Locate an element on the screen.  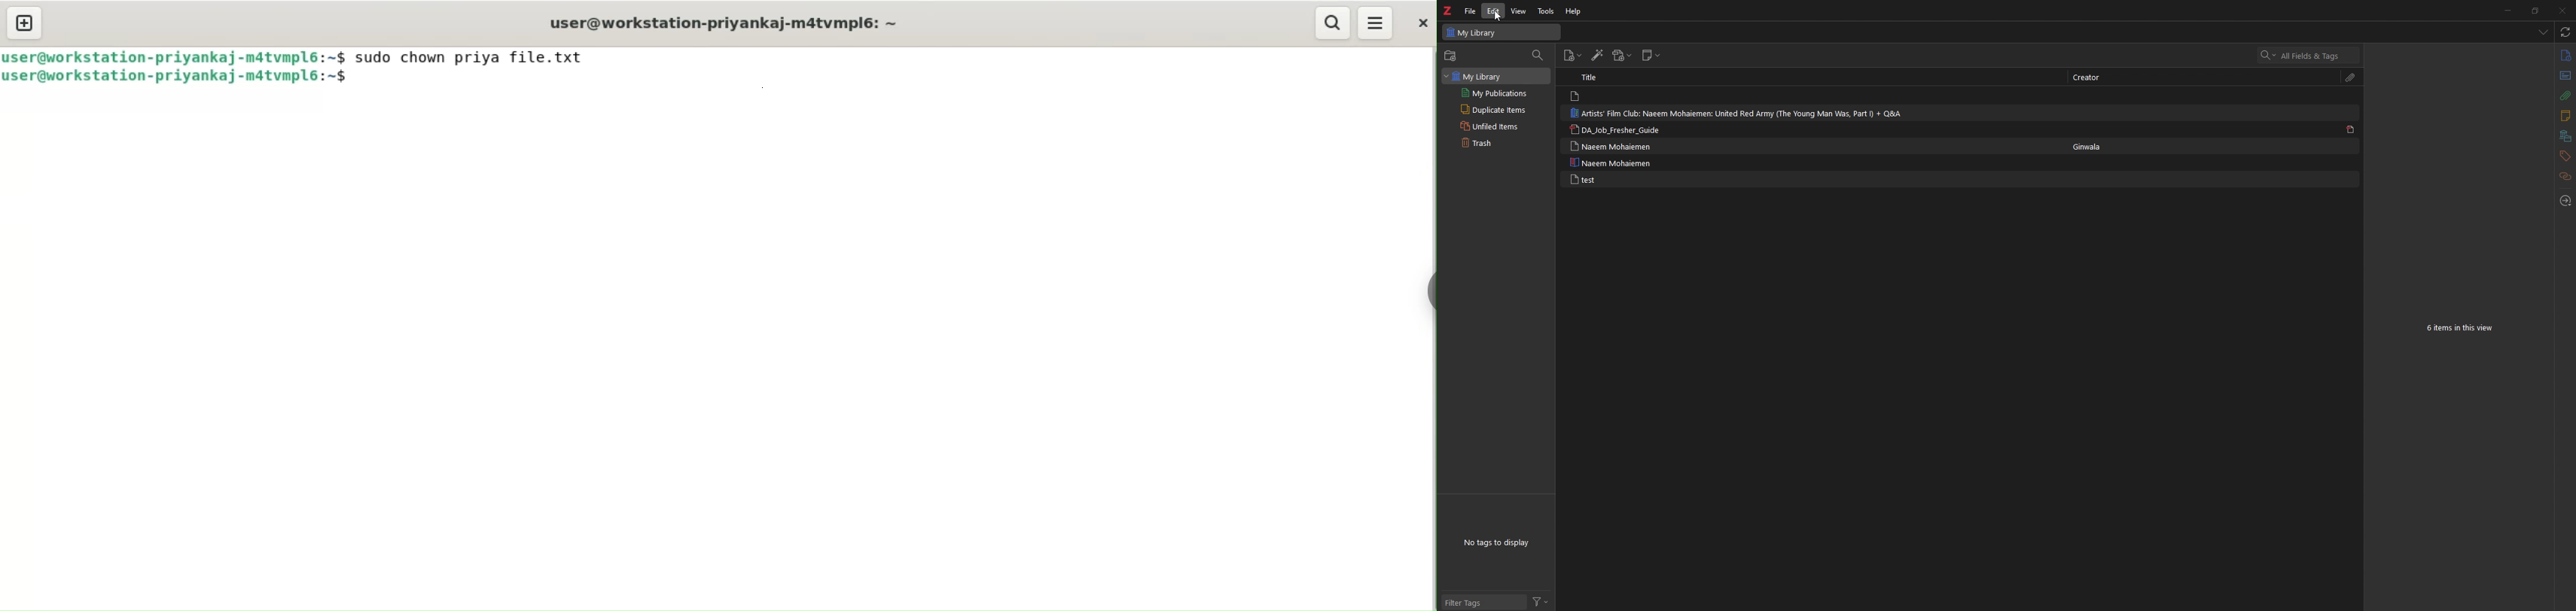
Naeem Mohaiemen is located at coordinates (1613, 163).